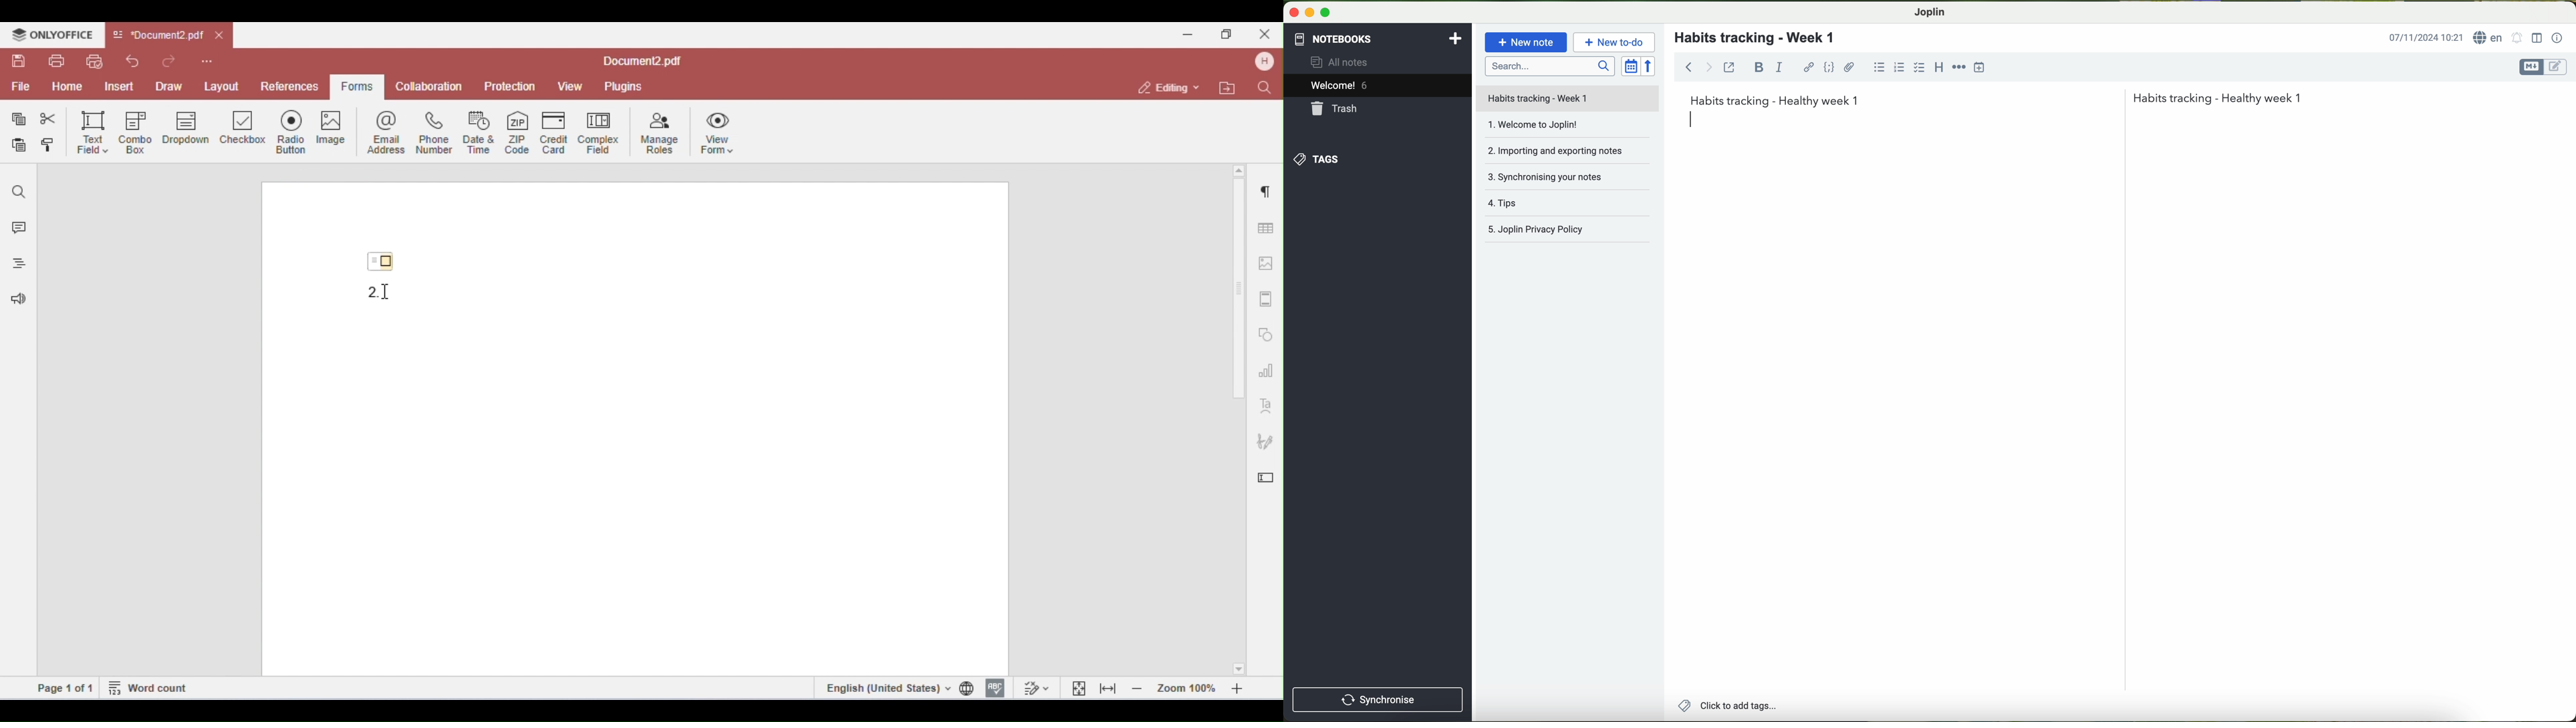 This screenshot has width=2576, height=728. What do you see at coordinates (1317, 159) in the screenshot?
I see `tags` at bounding box center [1317, 159].